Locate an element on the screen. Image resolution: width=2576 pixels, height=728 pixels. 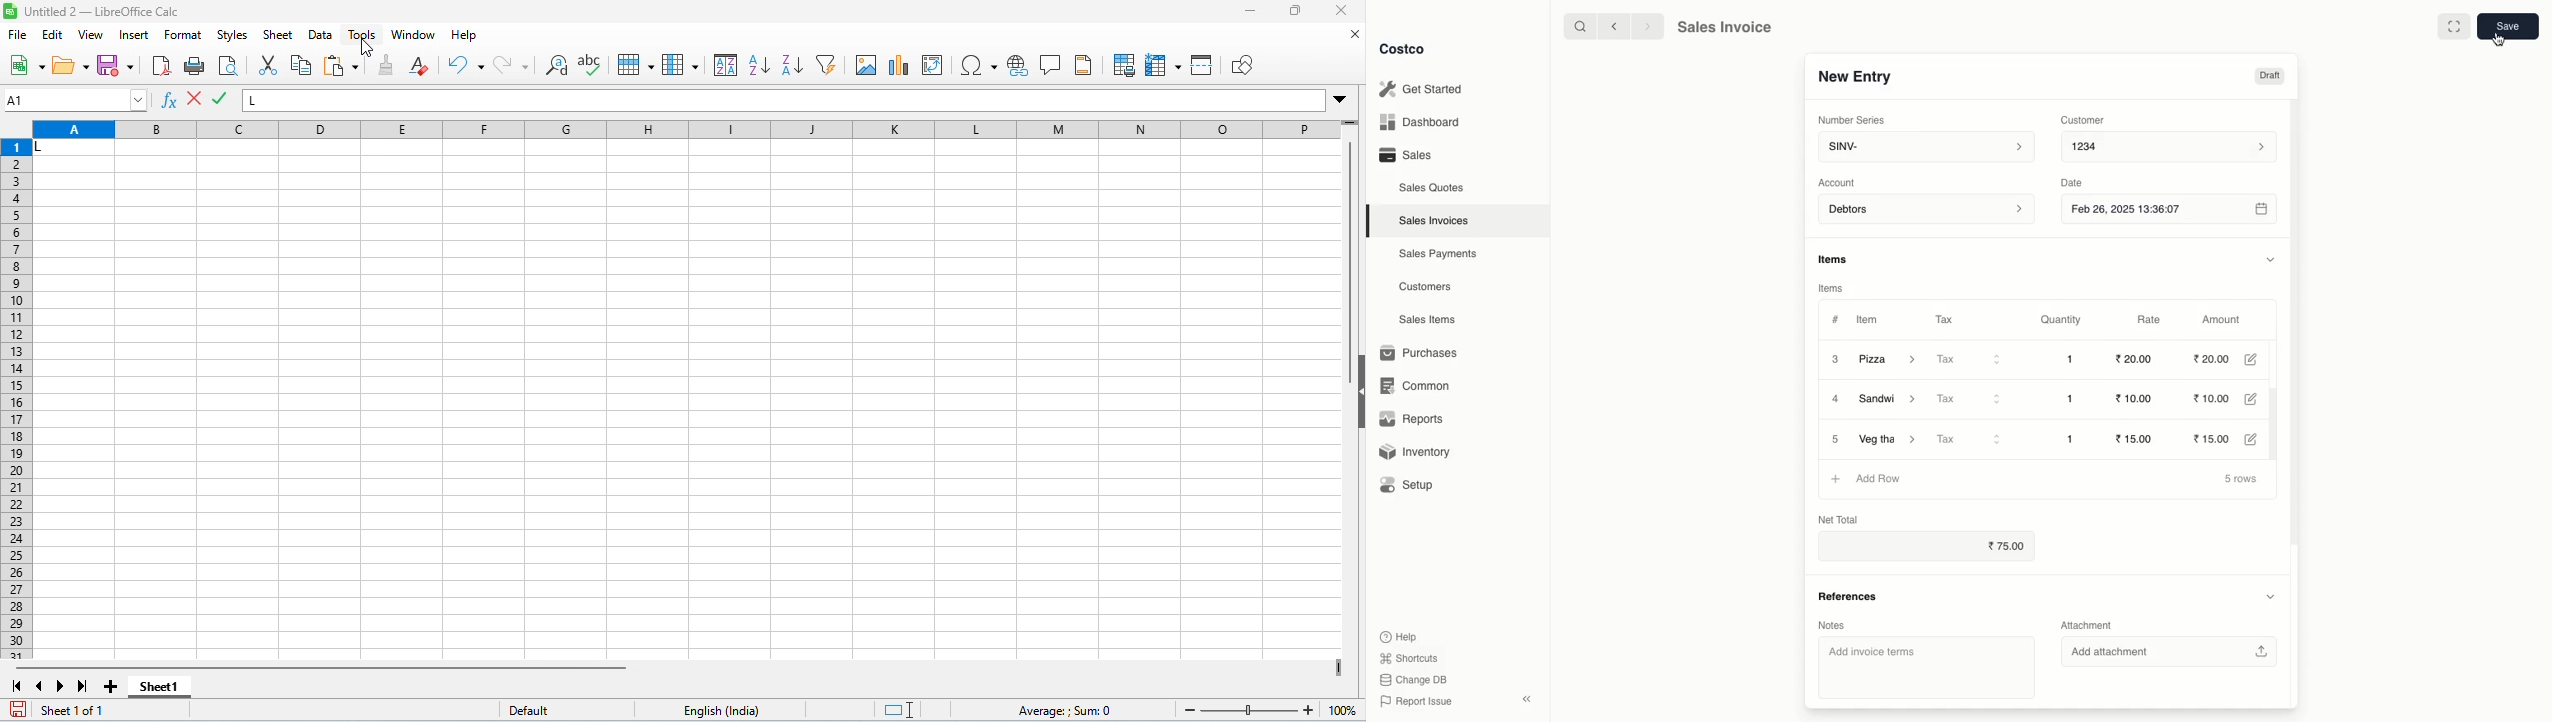
Item is located at coordinates (1870, 321).